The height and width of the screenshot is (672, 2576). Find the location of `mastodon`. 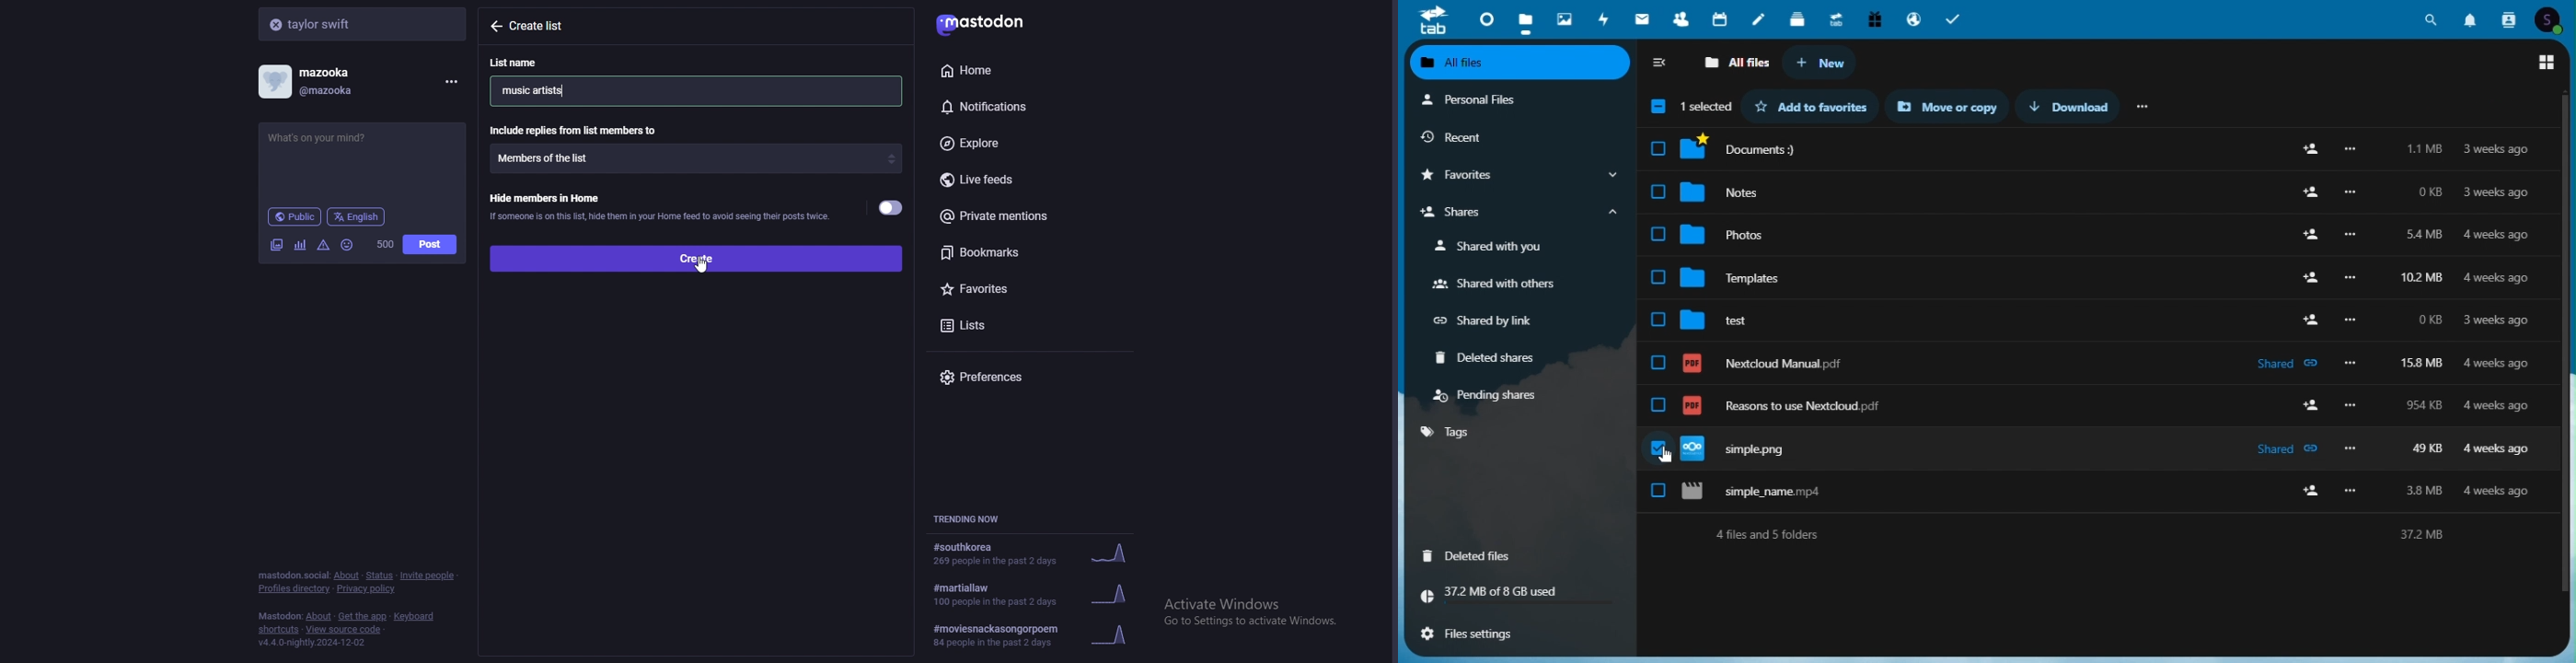

mastodon is located at coordinates (991, 22).